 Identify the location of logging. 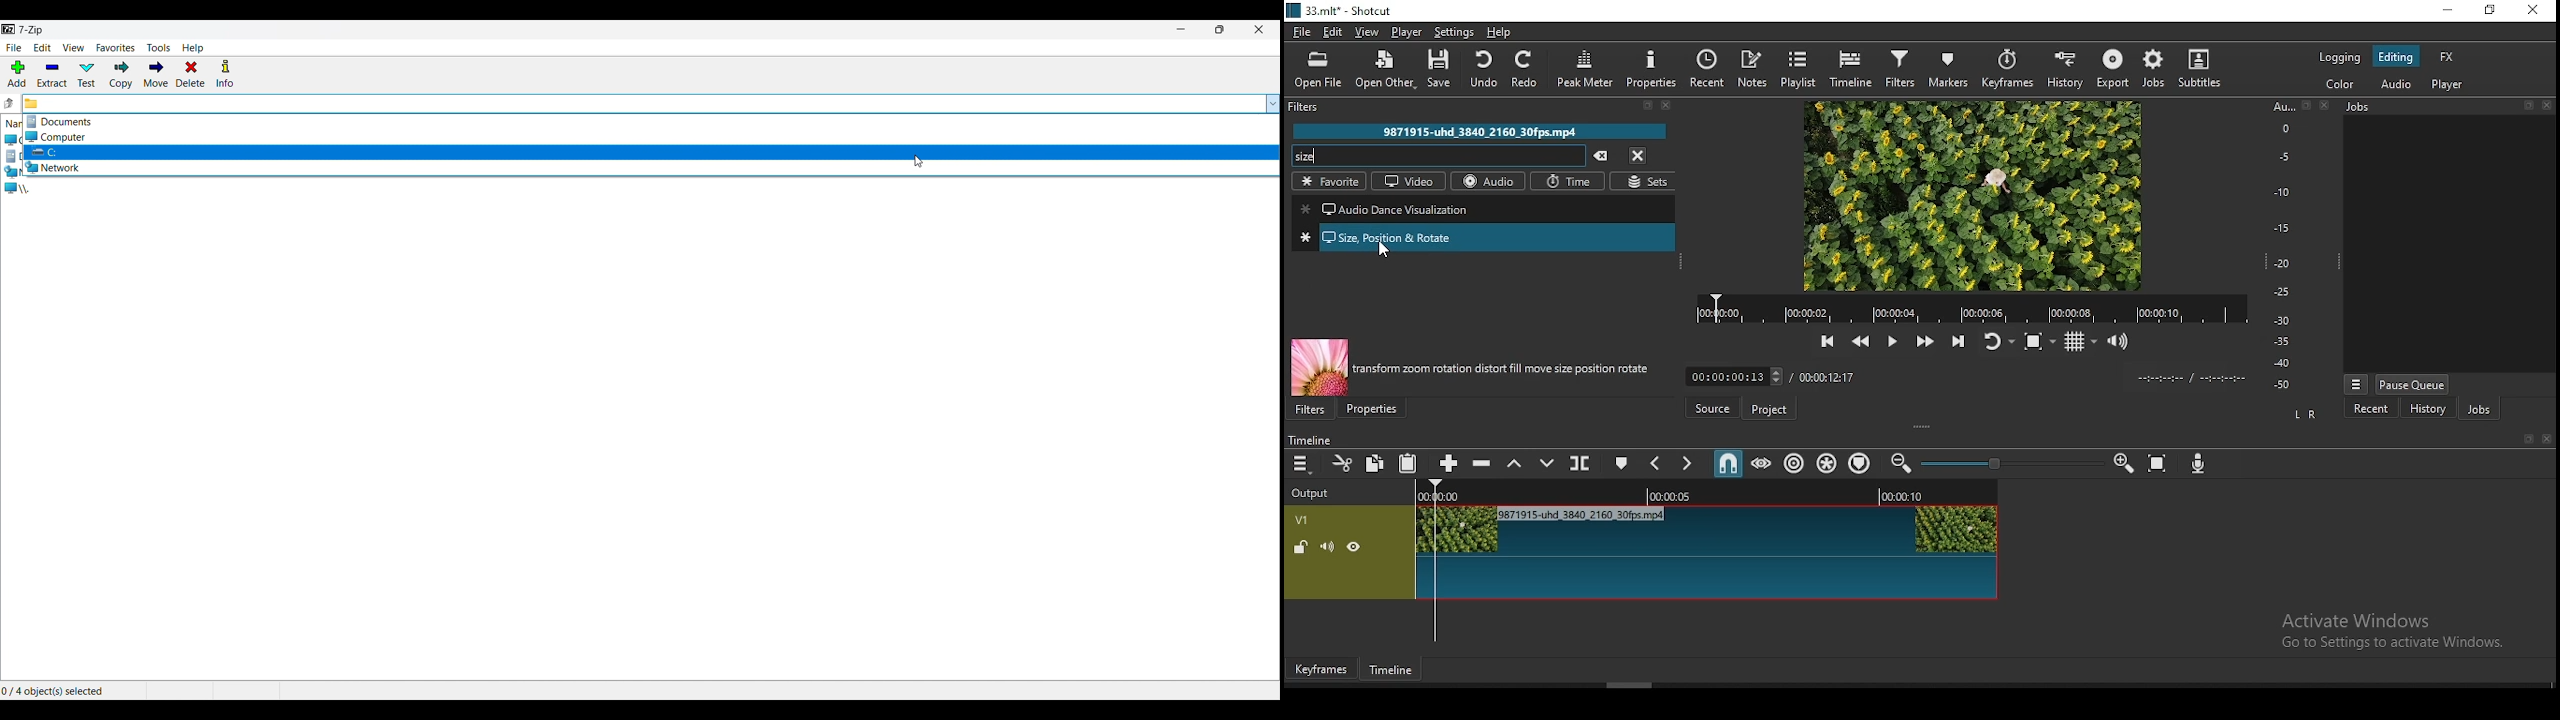
(2339, 58).